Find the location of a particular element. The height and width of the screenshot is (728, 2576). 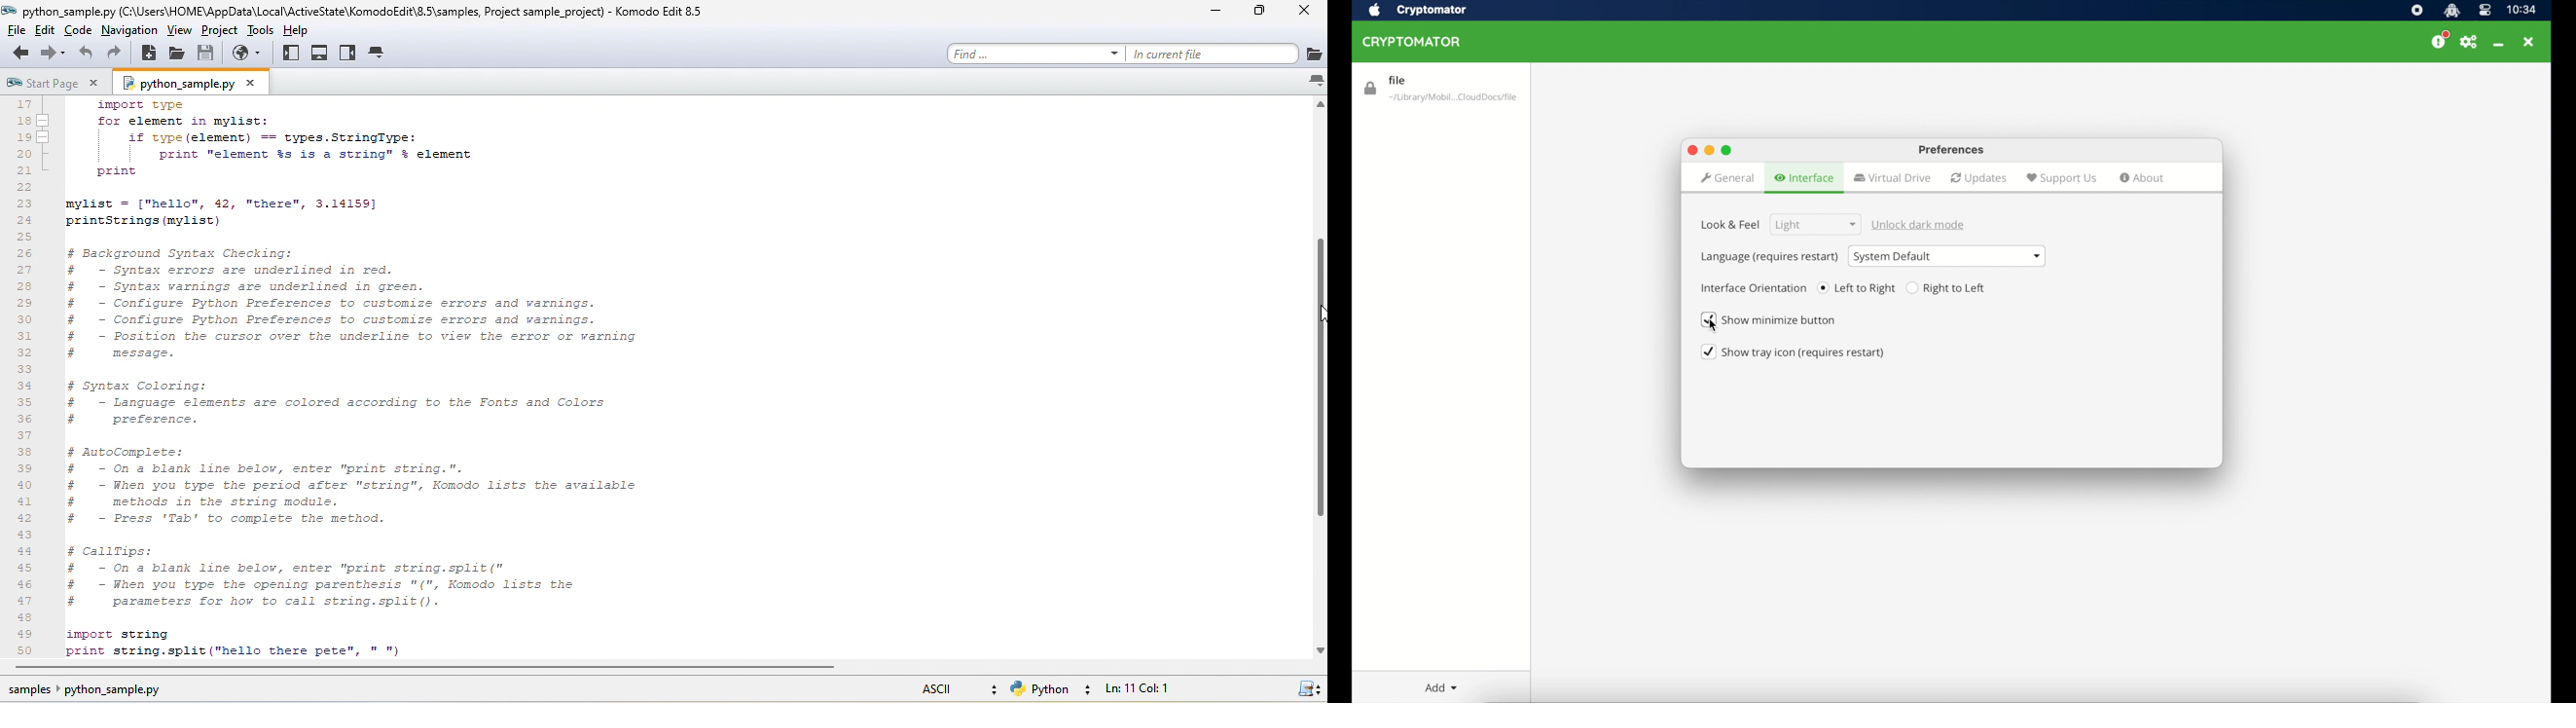

maximize is located at coordinates (1727, 150).